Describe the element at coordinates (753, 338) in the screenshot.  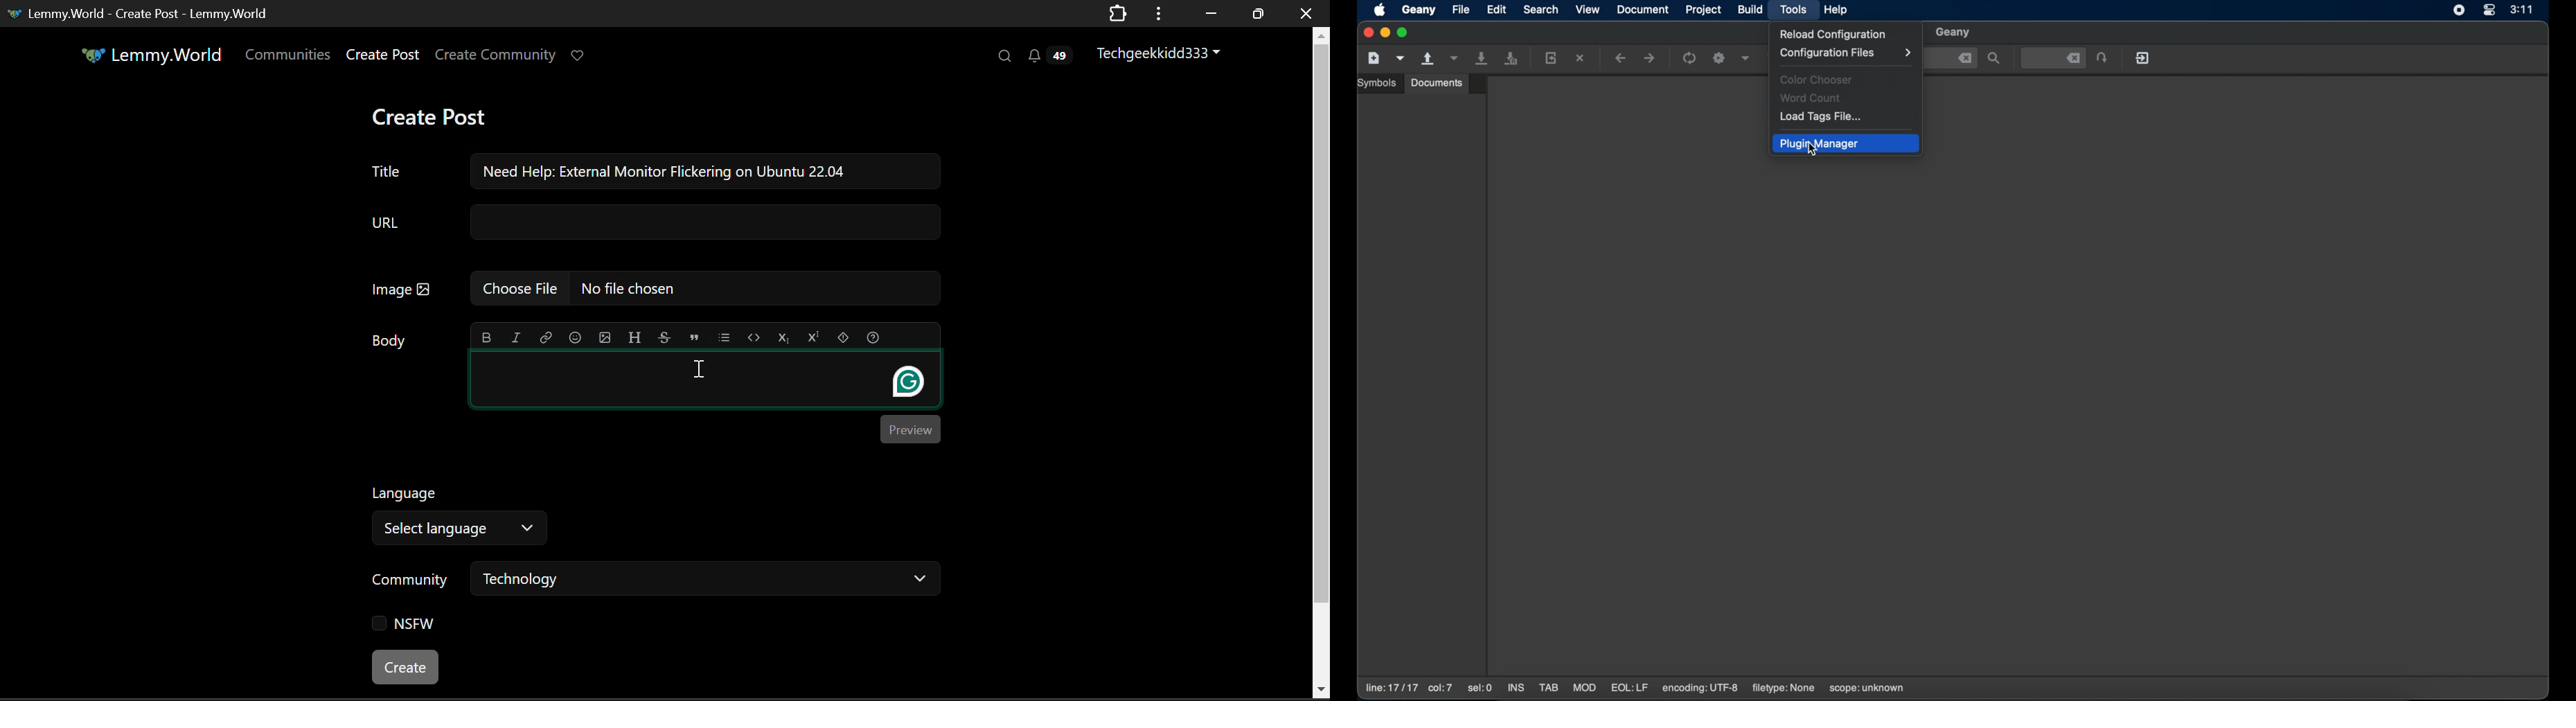
I see `Code` at that location.